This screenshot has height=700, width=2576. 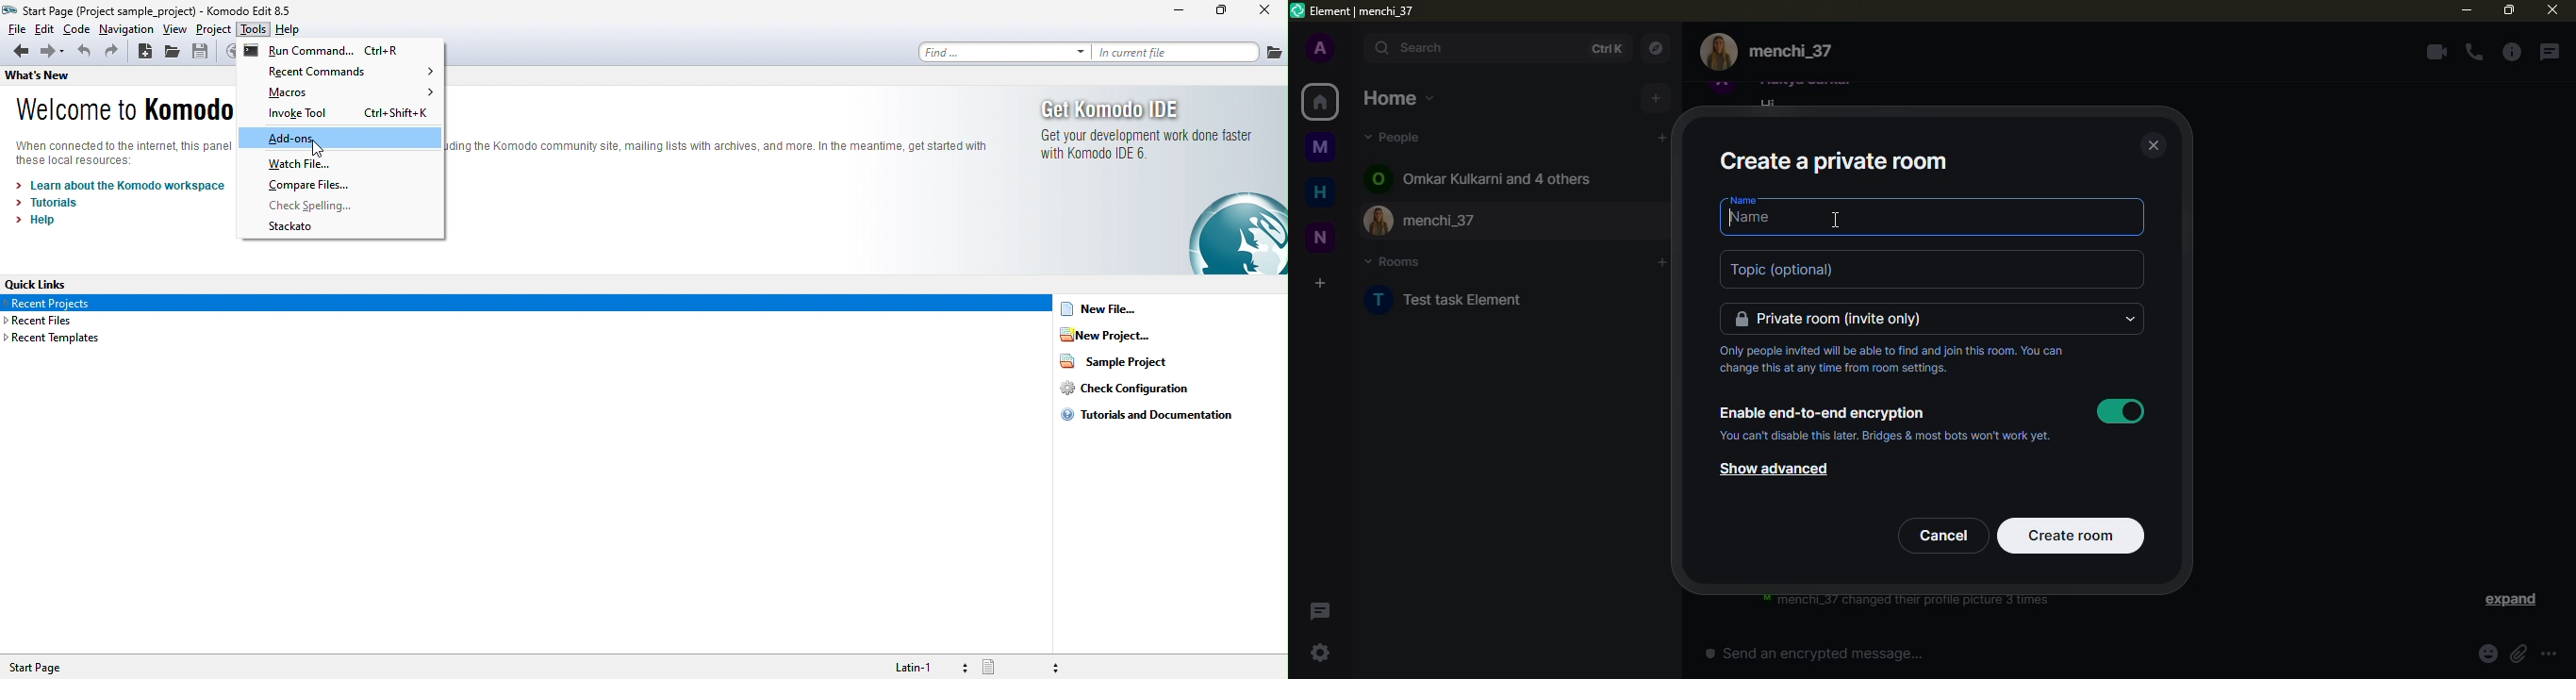 I want to click on menchi_37, so click(x=1537, y=221).